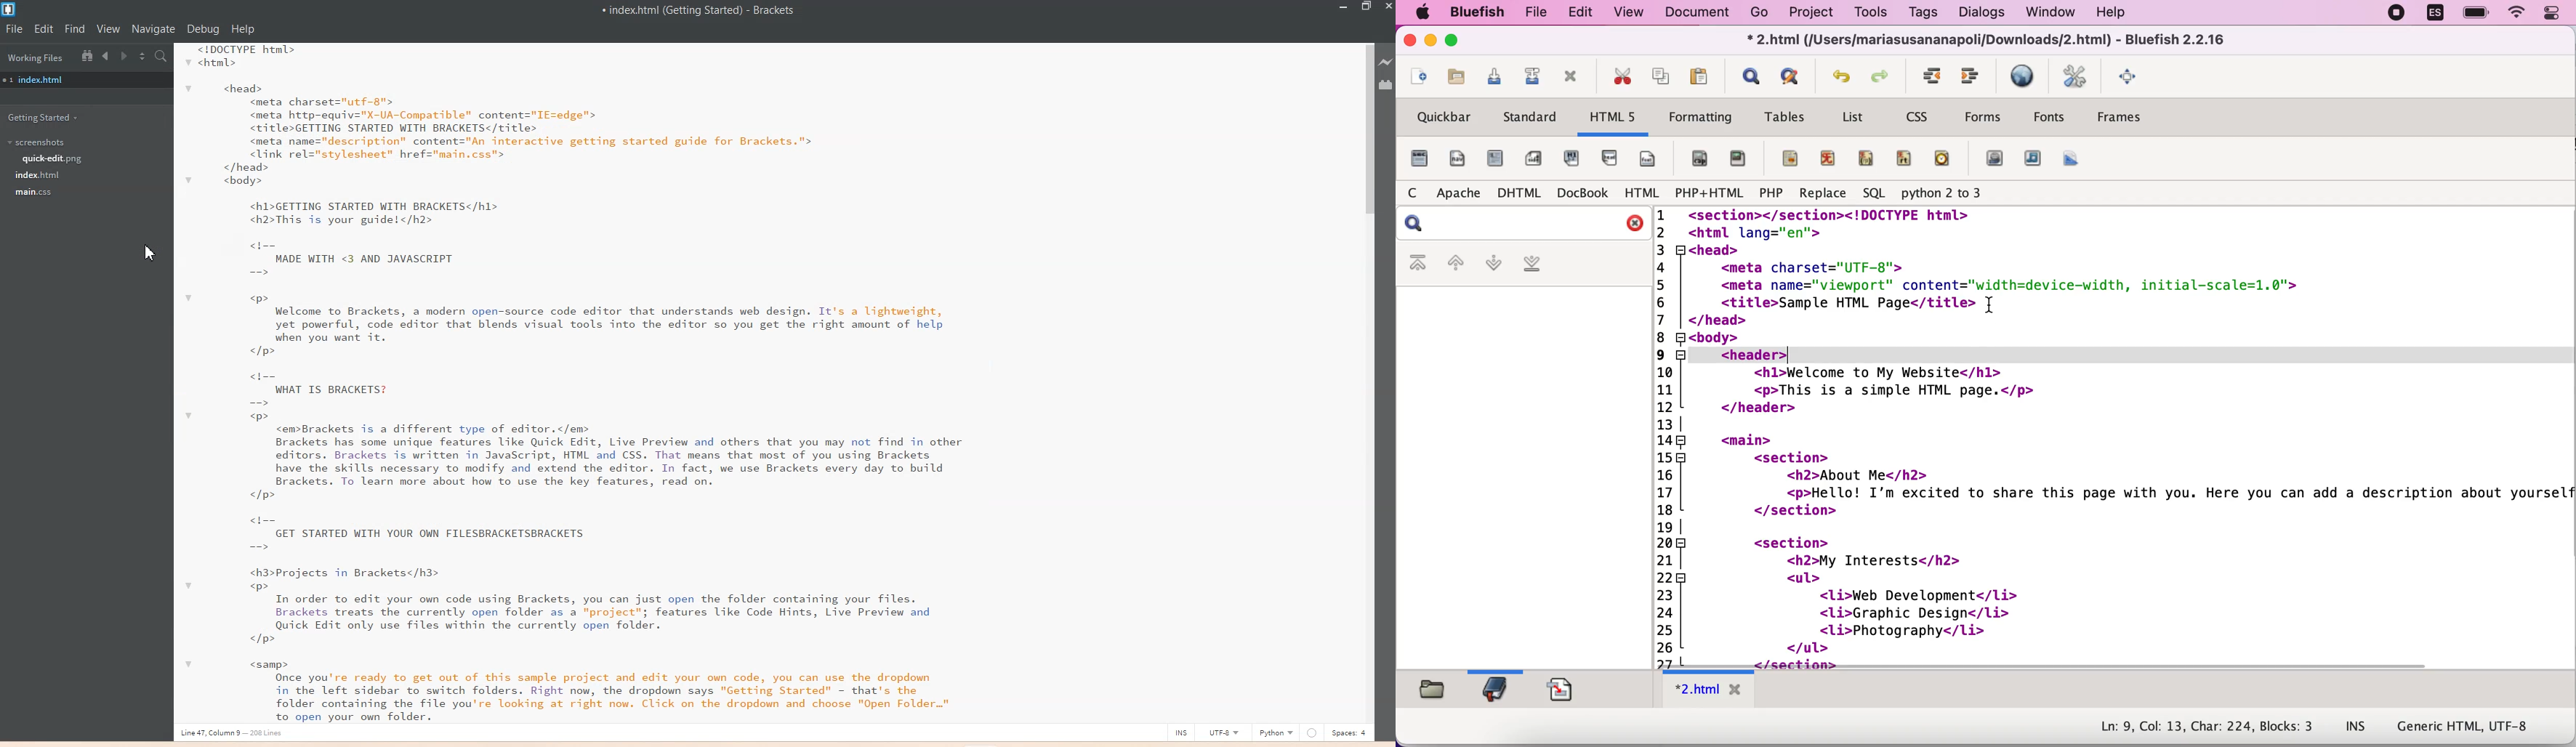 This screenshot has width=2576, height=756. What do you see at coordinates (2033, 158) in the screenshot?
I see `audio` at bounding box center [2033, 158].